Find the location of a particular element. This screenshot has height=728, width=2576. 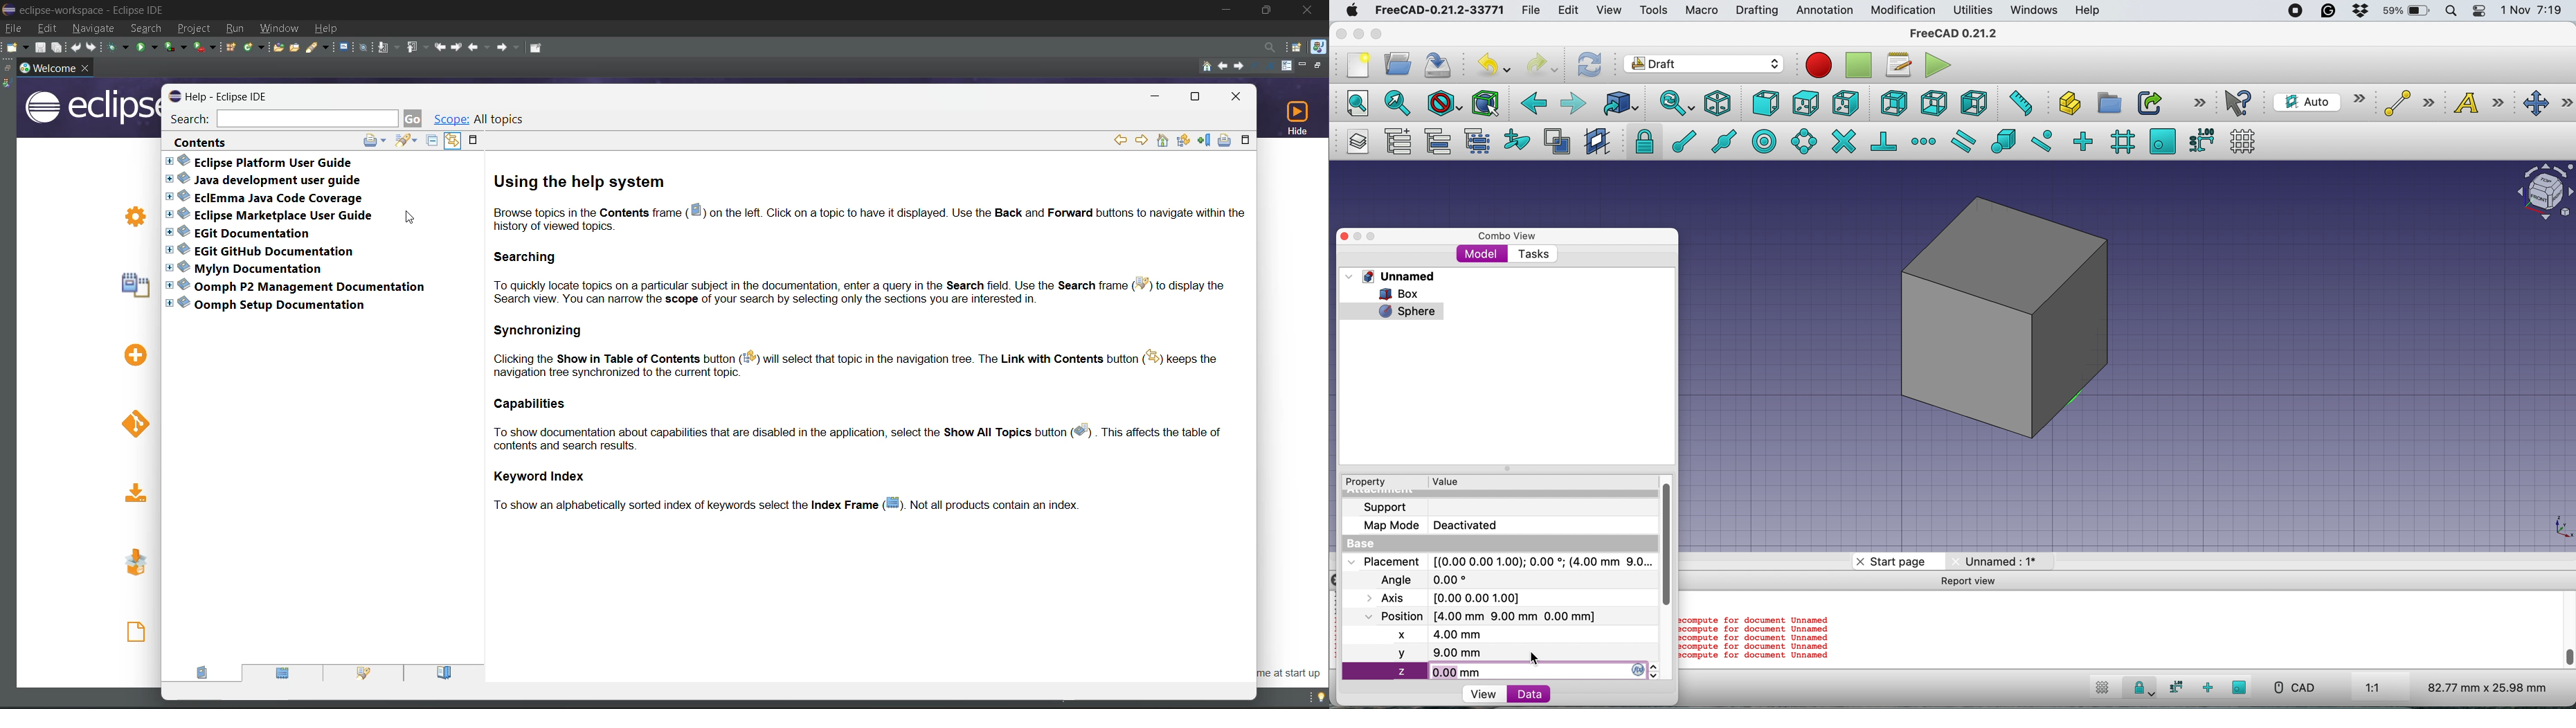

forward is located at coordinates (1573, 103).